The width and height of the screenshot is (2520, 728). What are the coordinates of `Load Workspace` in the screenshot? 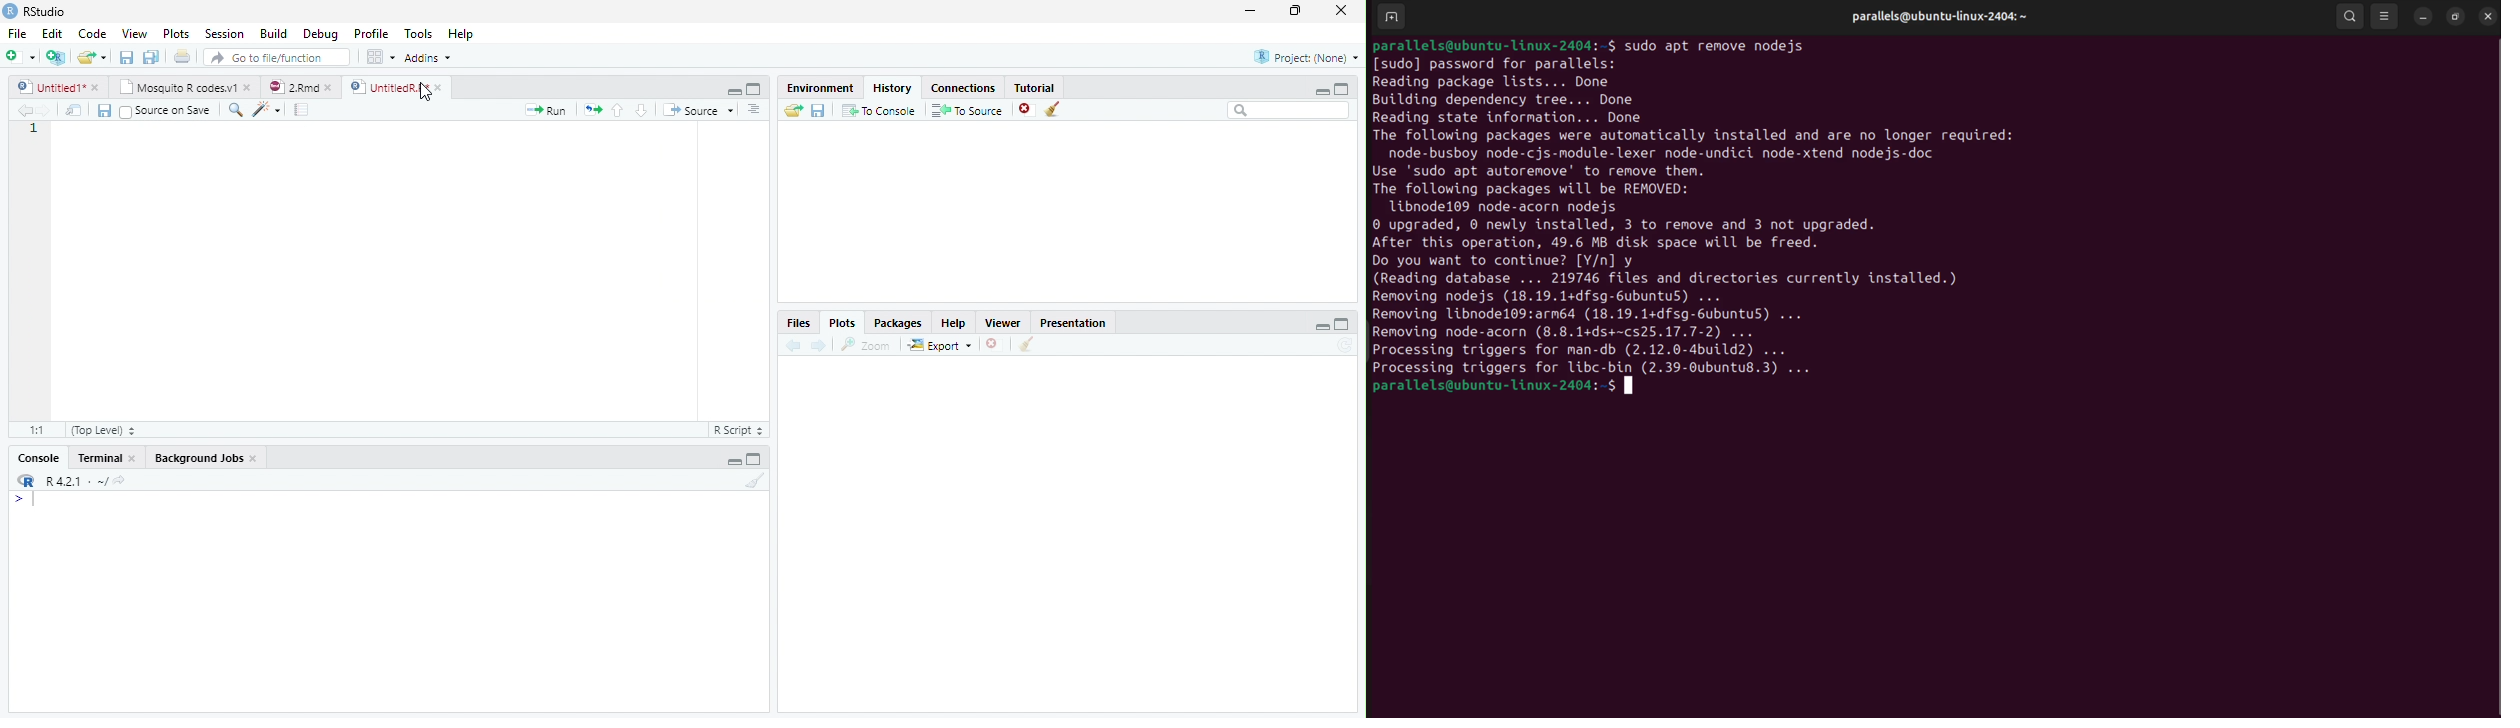 It's located at (794, 111).